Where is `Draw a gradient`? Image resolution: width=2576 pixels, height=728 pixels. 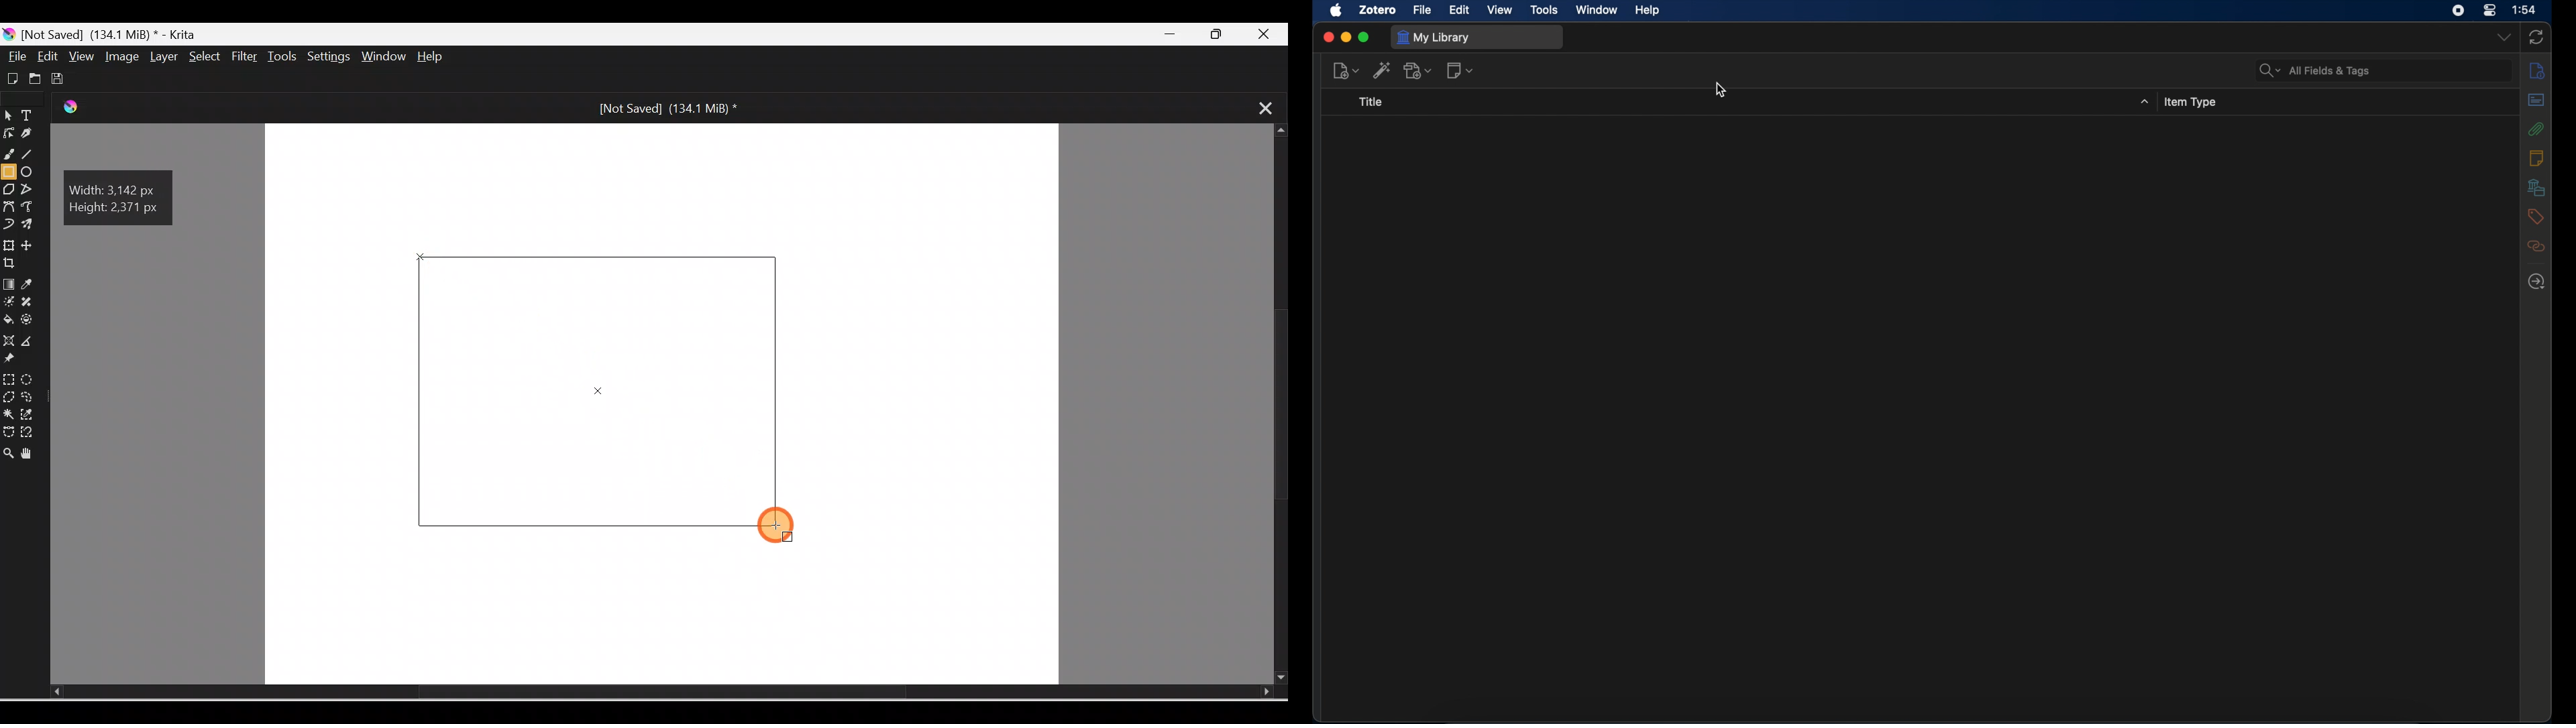 Draw a gradient is located at coordinates (8, 284).